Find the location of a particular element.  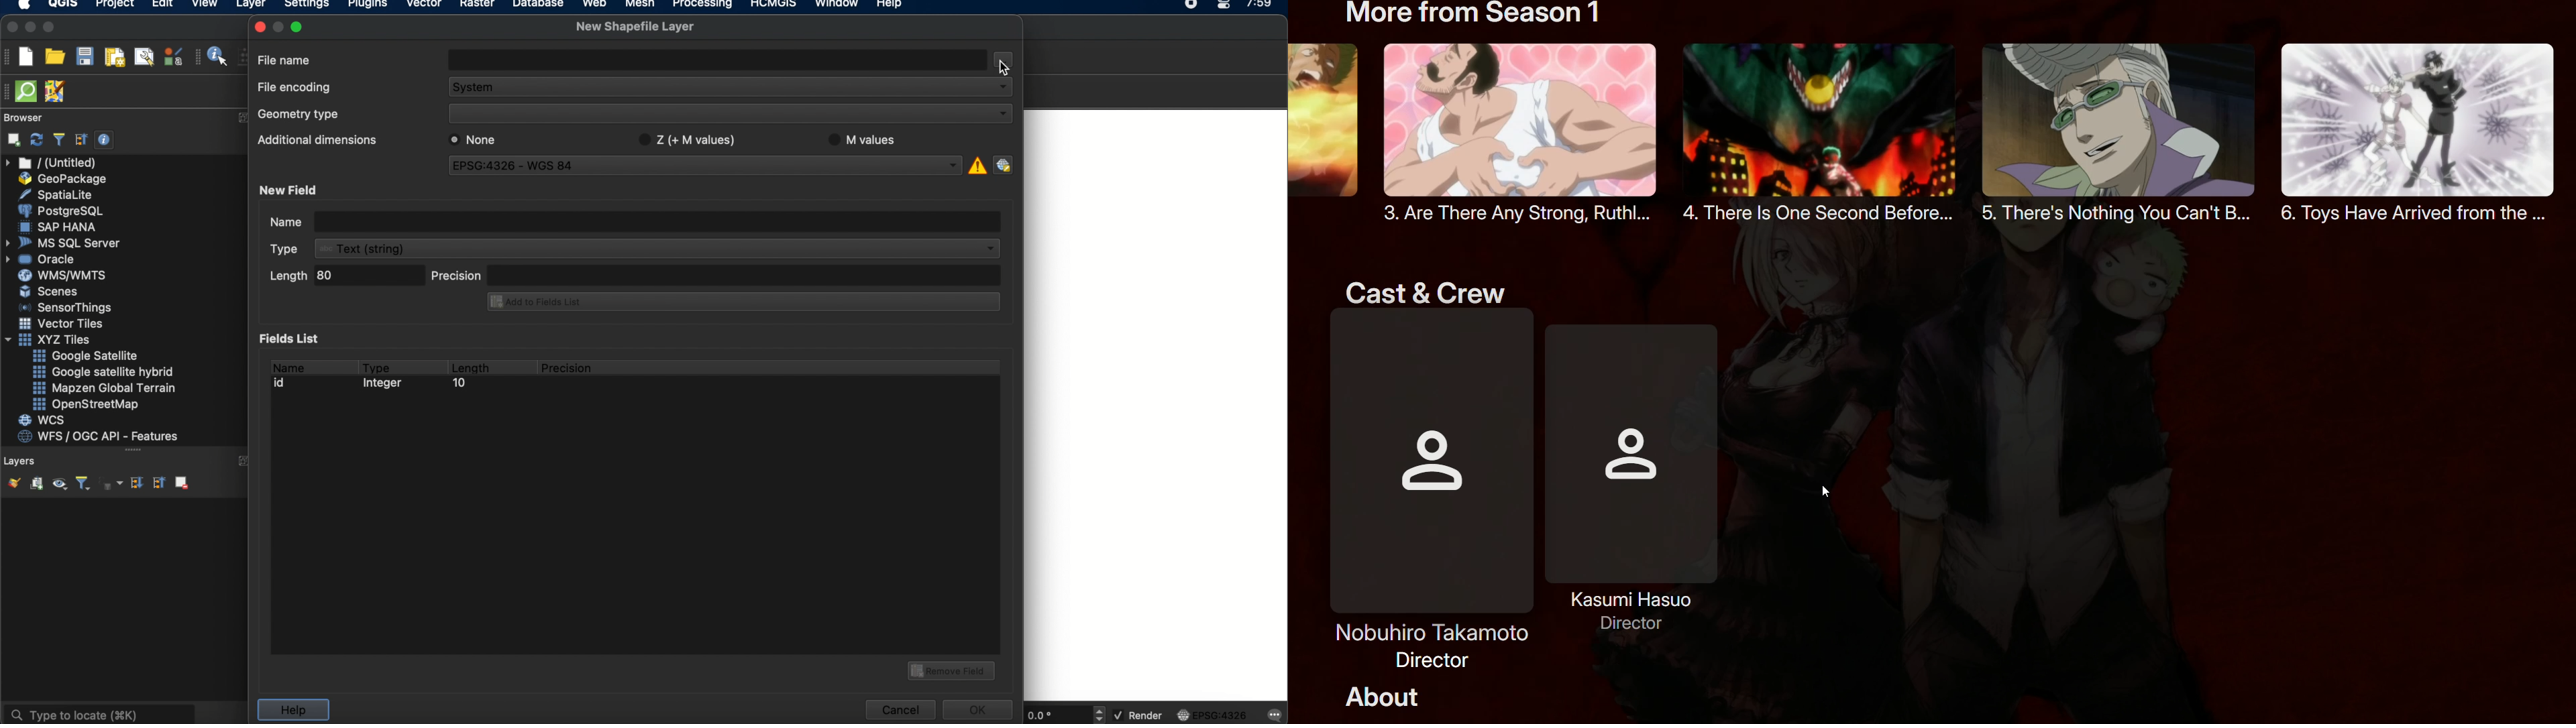

maximize is located at coordinates (50, 28).